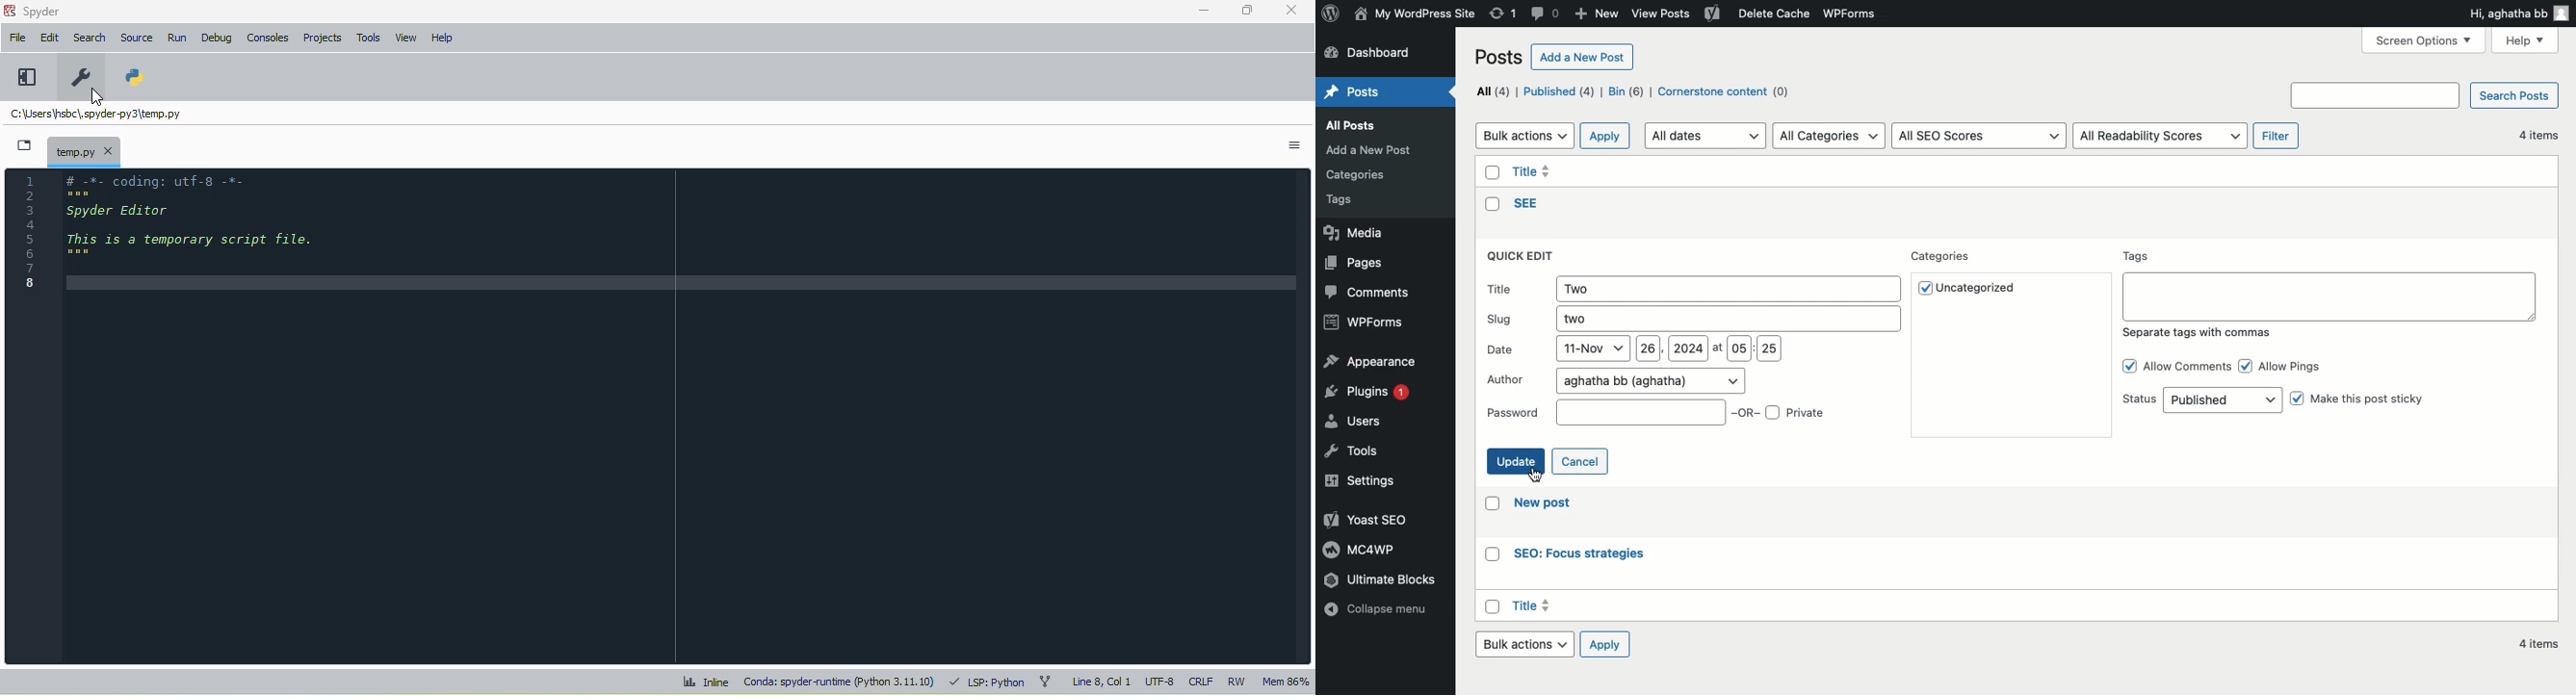 This screenshot has width=2576, height=700. I want to click on 4items, so click(2540, 647).